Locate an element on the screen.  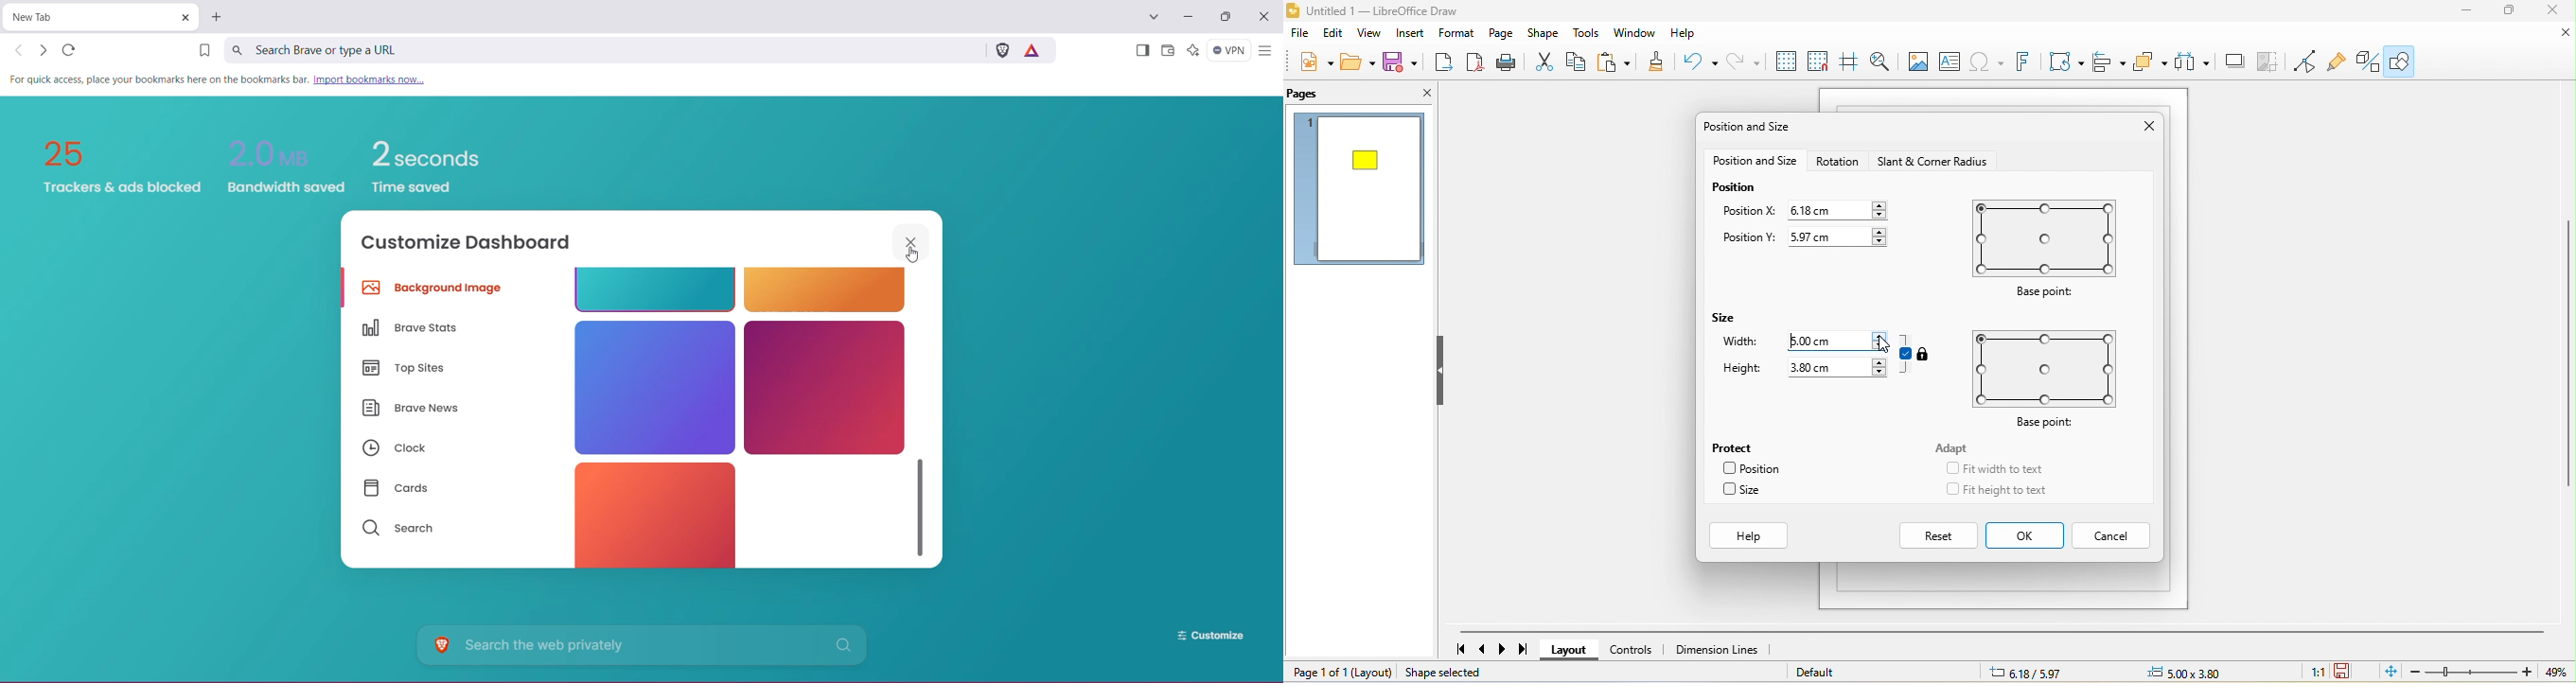
position and size is located at coordinates (1753, 129).